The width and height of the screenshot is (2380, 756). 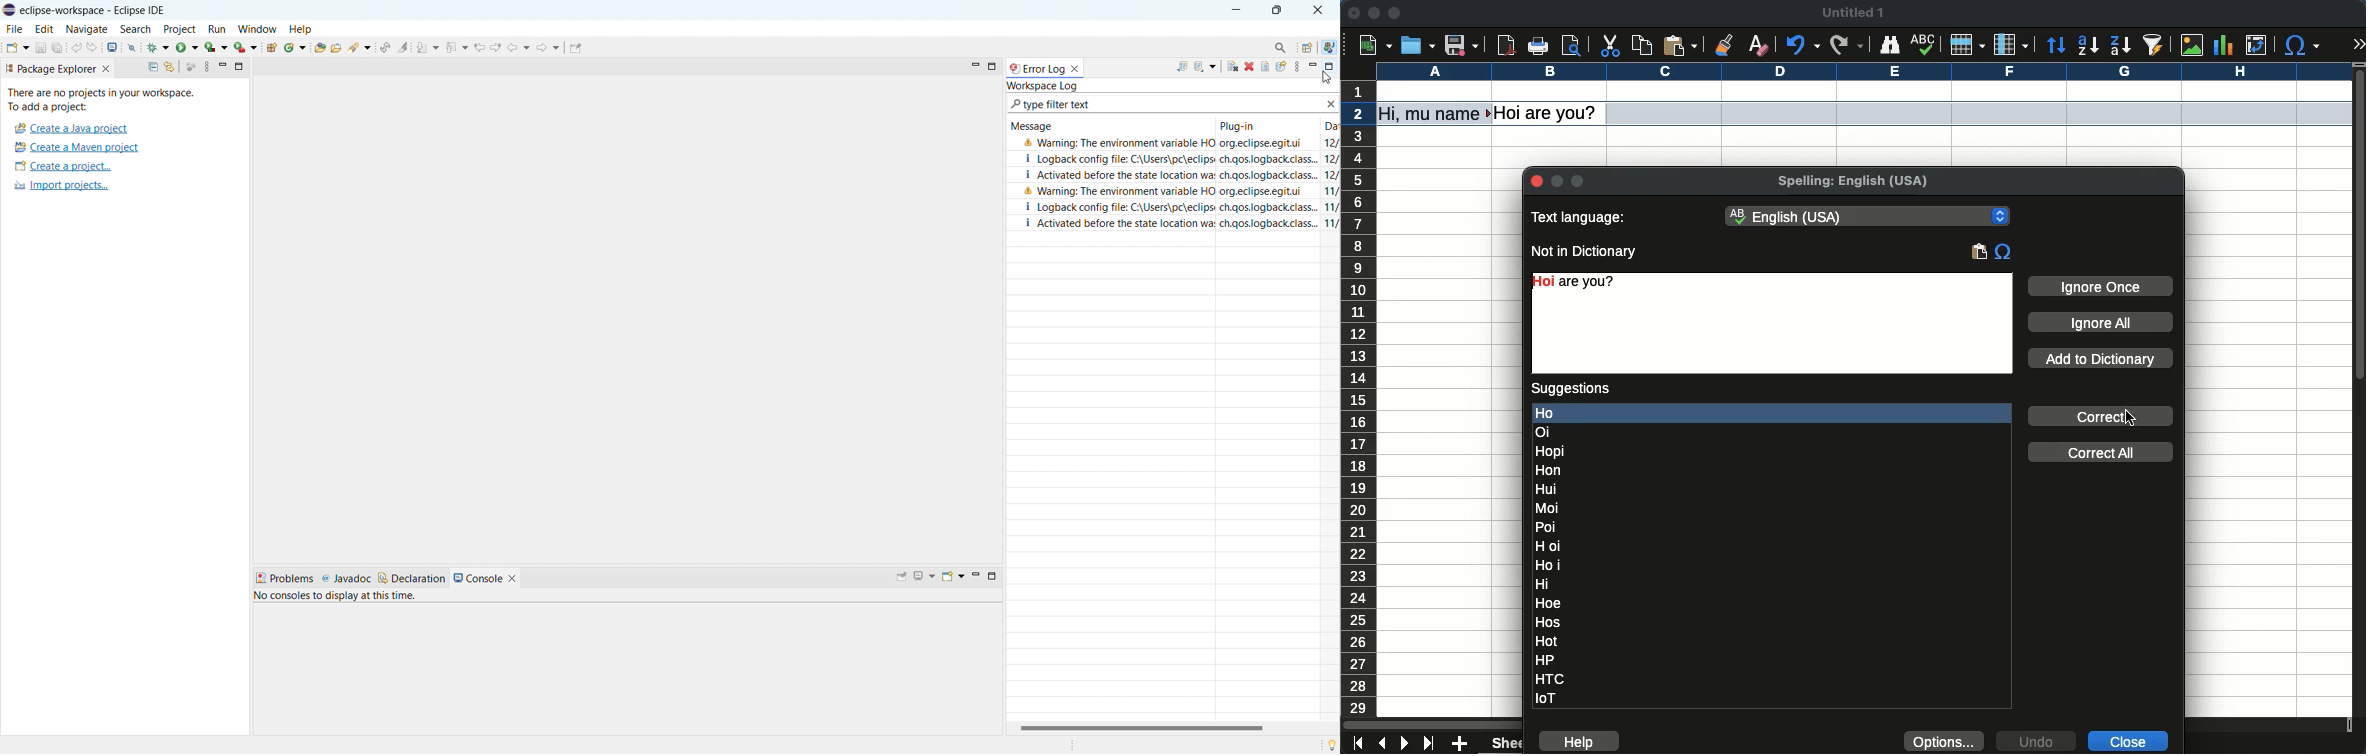 I want to click on special character, so click(x=2302, y=46).